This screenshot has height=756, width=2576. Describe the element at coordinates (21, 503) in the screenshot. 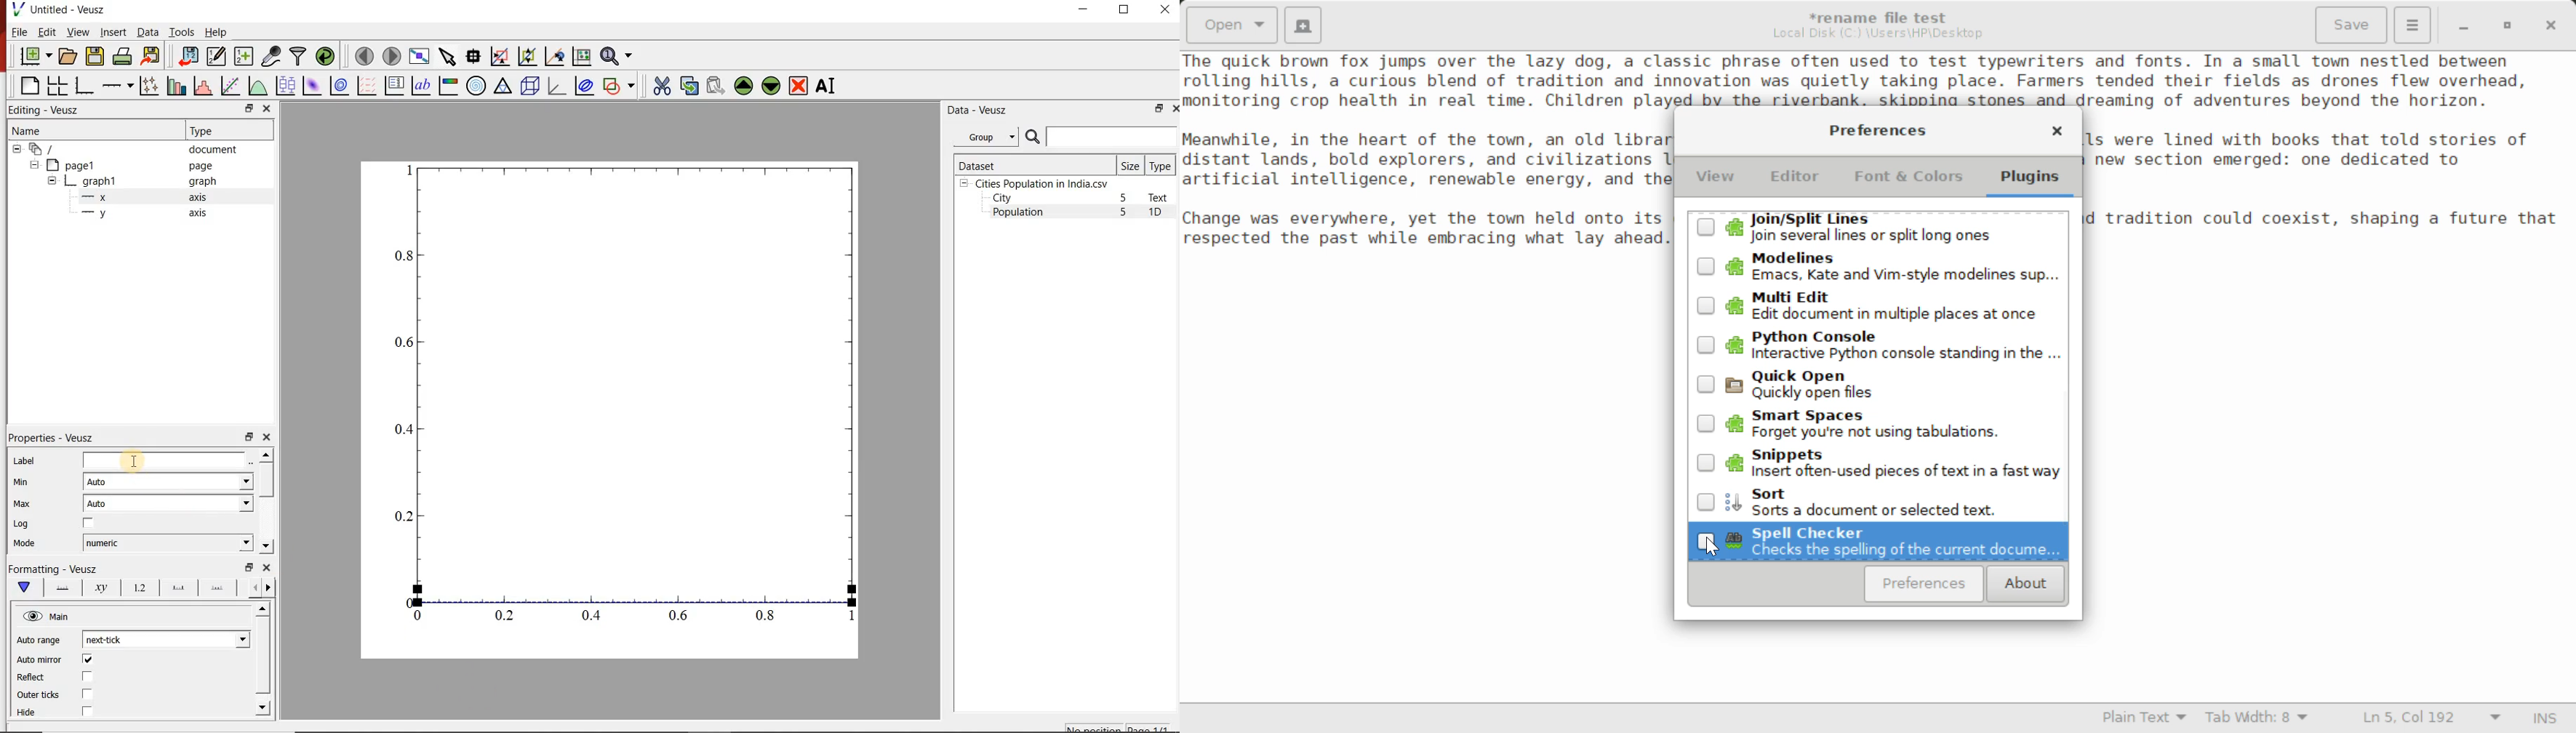

I see `Max` at that location.